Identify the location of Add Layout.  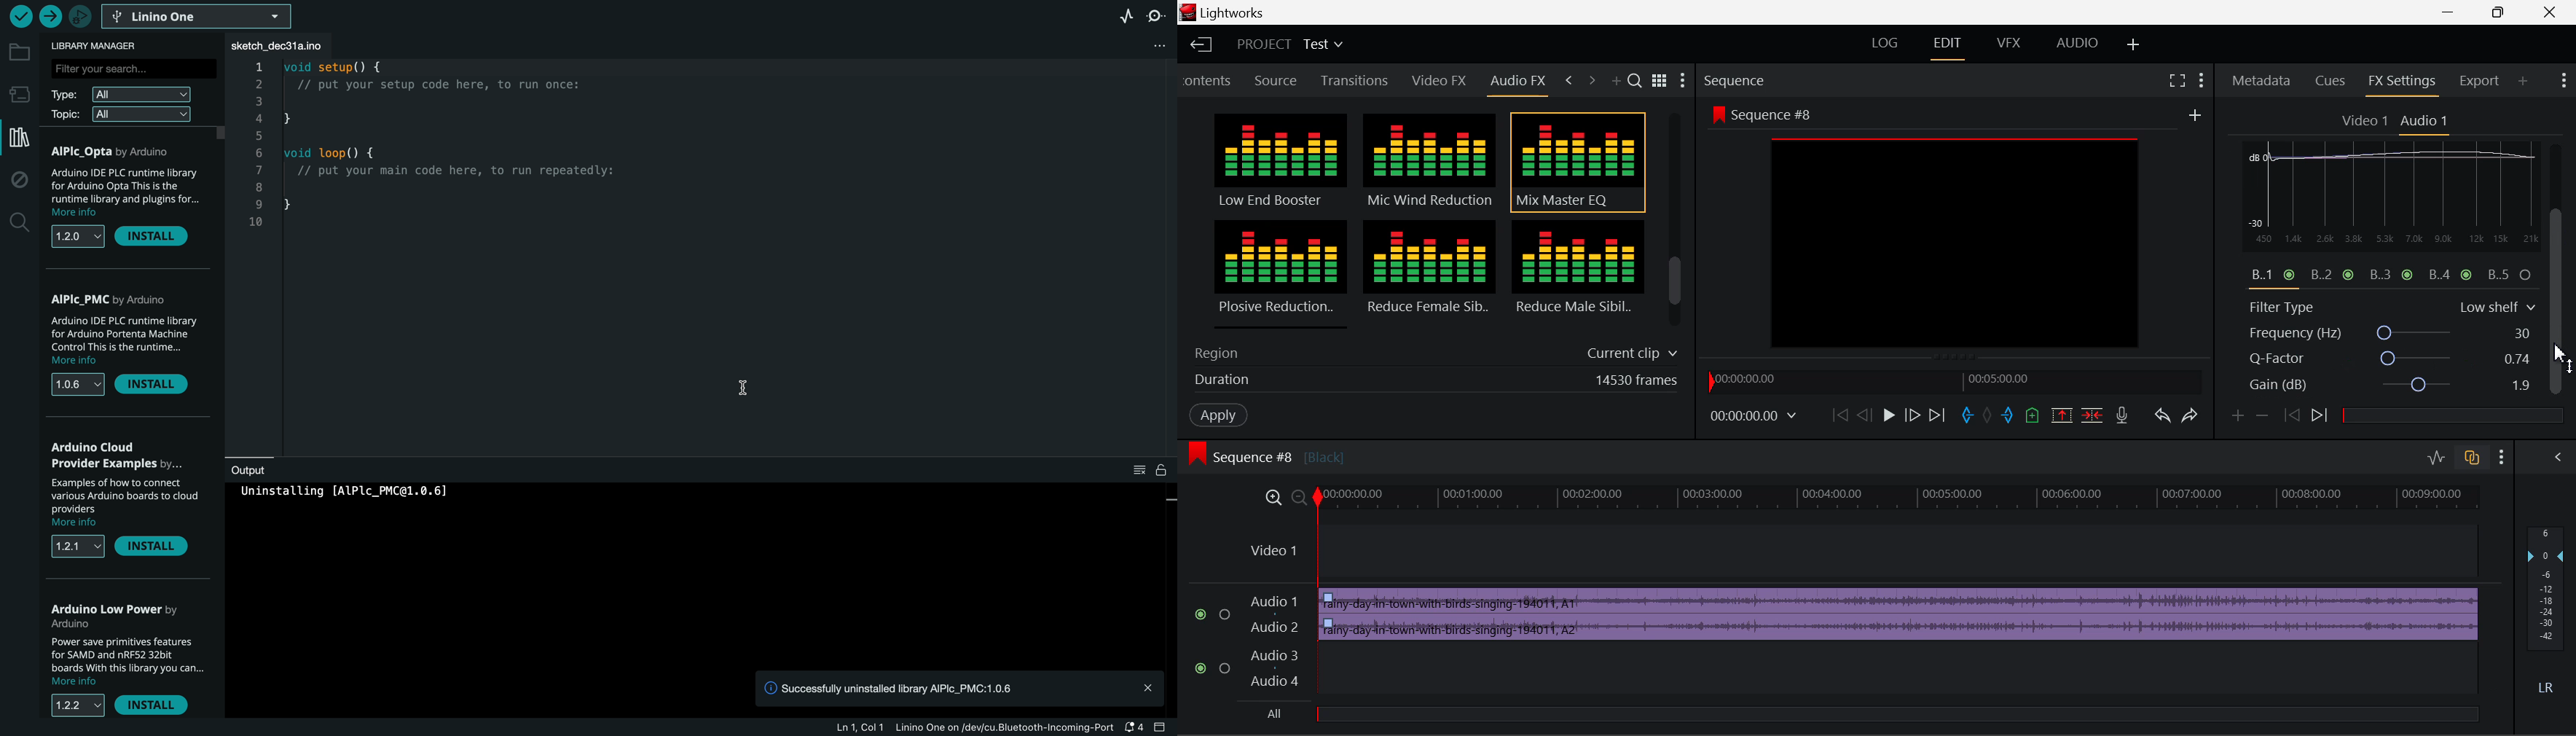
(2131, 44).